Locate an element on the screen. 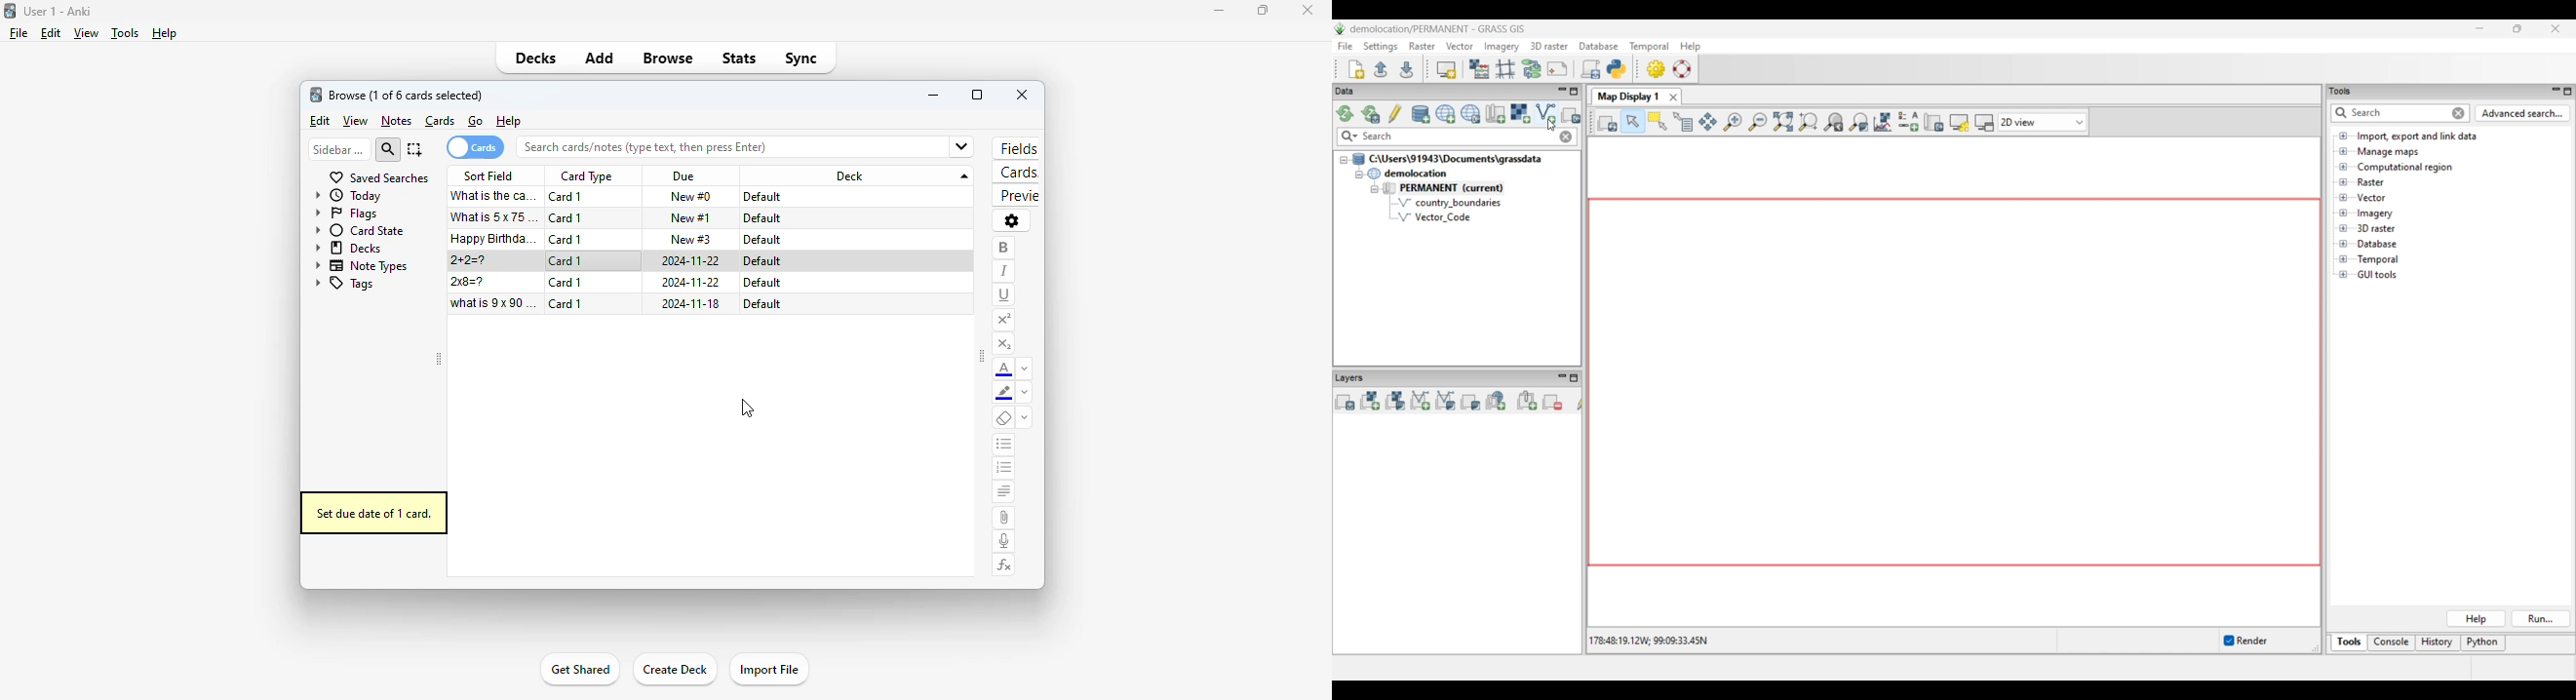 The height and width of the screenshot is (700, 2576). notes is located at coordinates (396, 121).